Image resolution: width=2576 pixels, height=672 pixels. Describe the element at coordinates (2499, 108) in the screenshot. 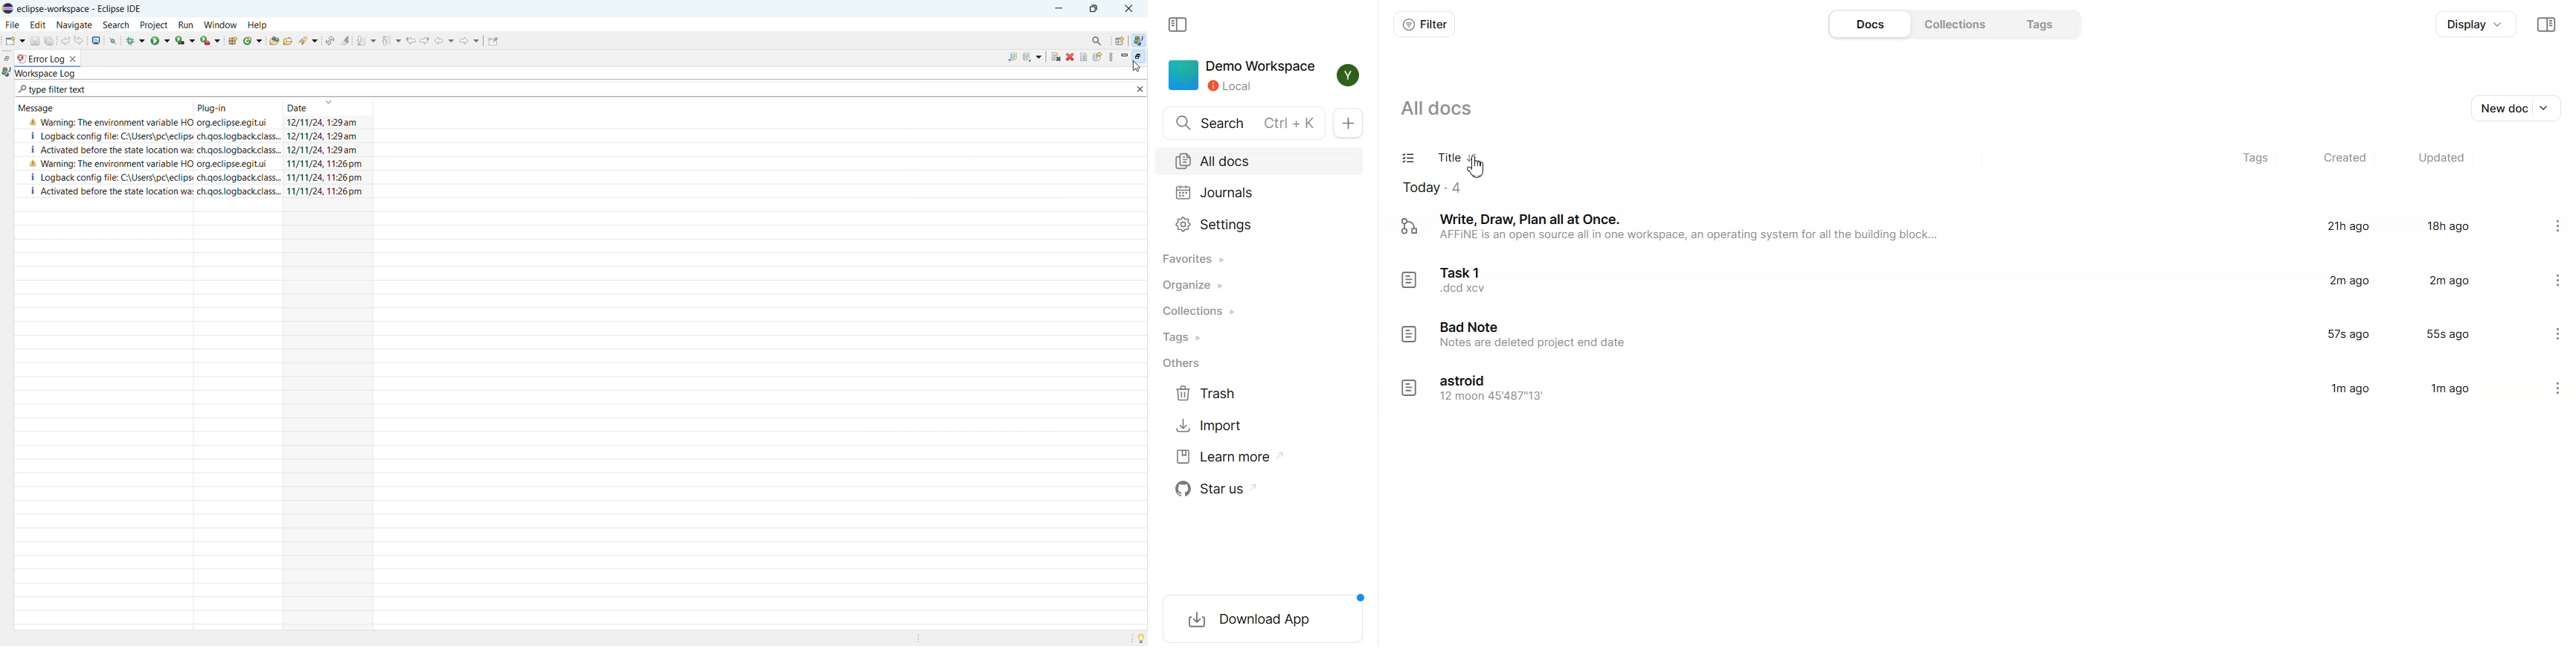

I see `New doc` at that location.